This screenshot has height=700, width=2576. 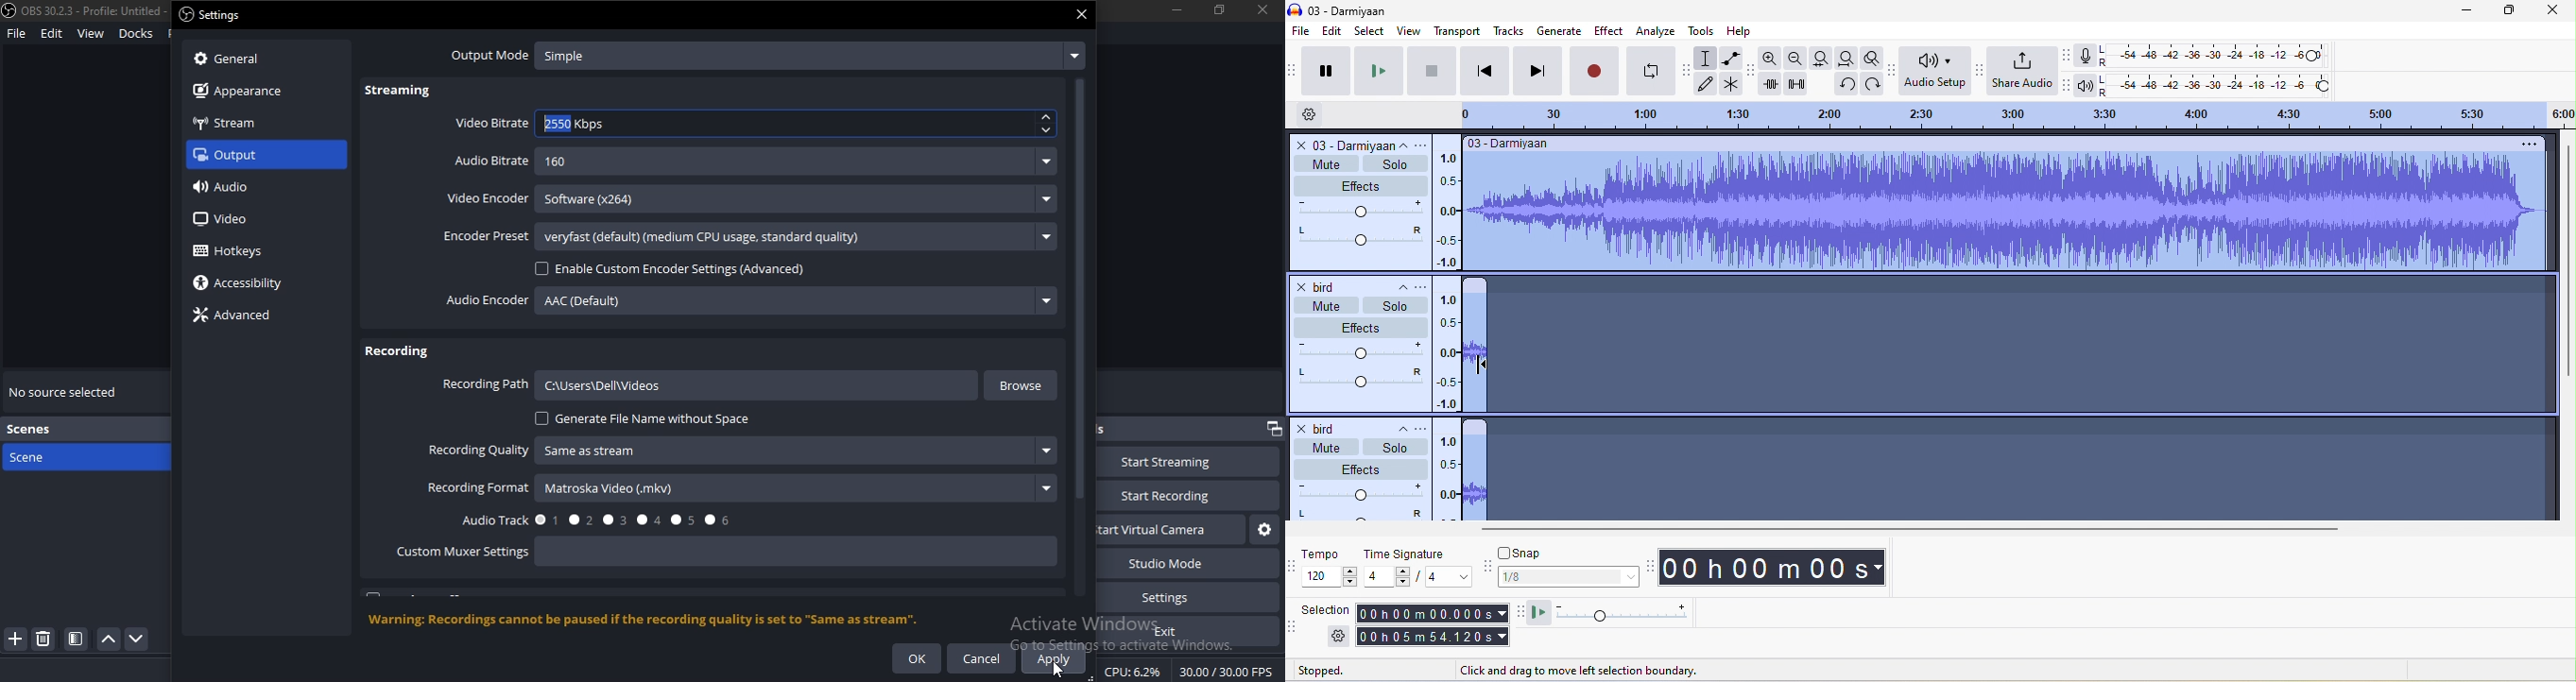 What do you see at coordinates (80, 639) in the screenshot?
I see `grid` at bounding box center [80, 639].